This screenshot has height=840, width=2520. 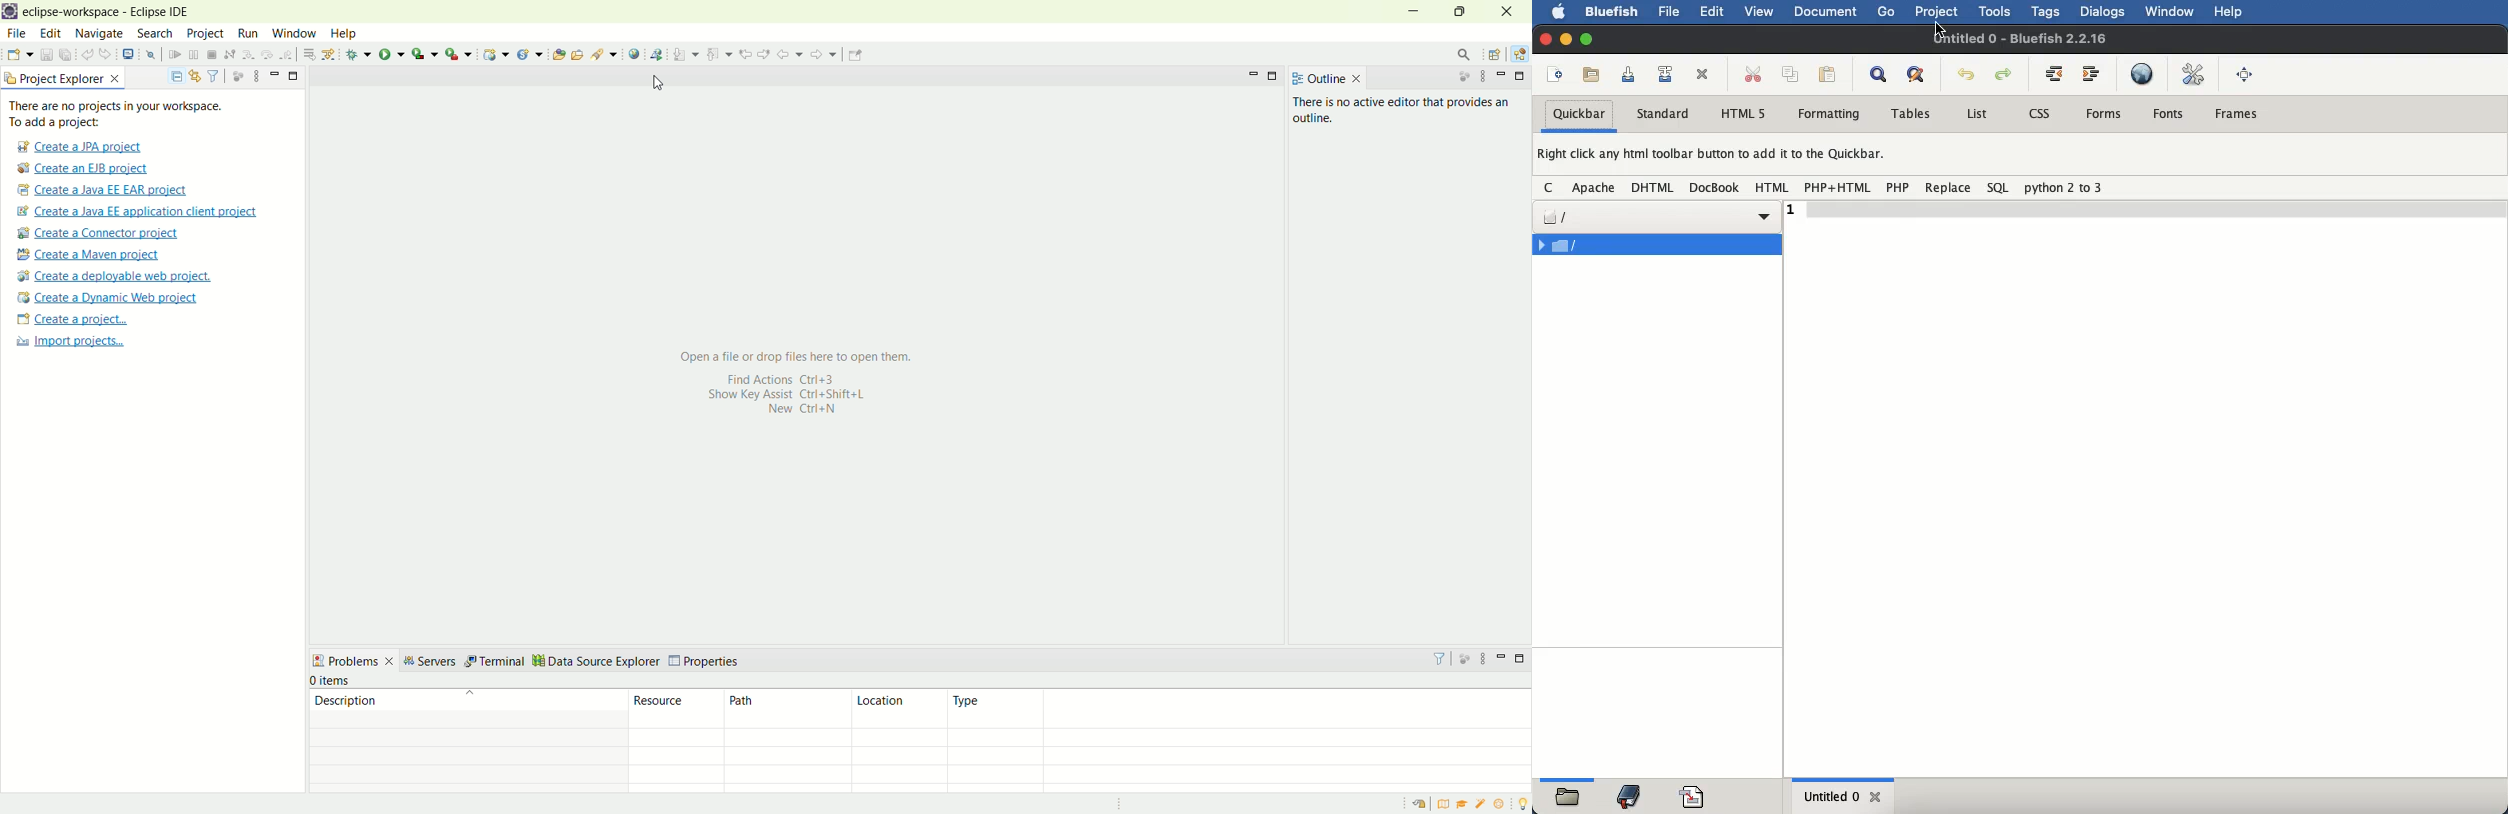 What do you see at coordinates (172, 77) in the screenshot?
I see `collapse all` at bounding box center [172, 77].